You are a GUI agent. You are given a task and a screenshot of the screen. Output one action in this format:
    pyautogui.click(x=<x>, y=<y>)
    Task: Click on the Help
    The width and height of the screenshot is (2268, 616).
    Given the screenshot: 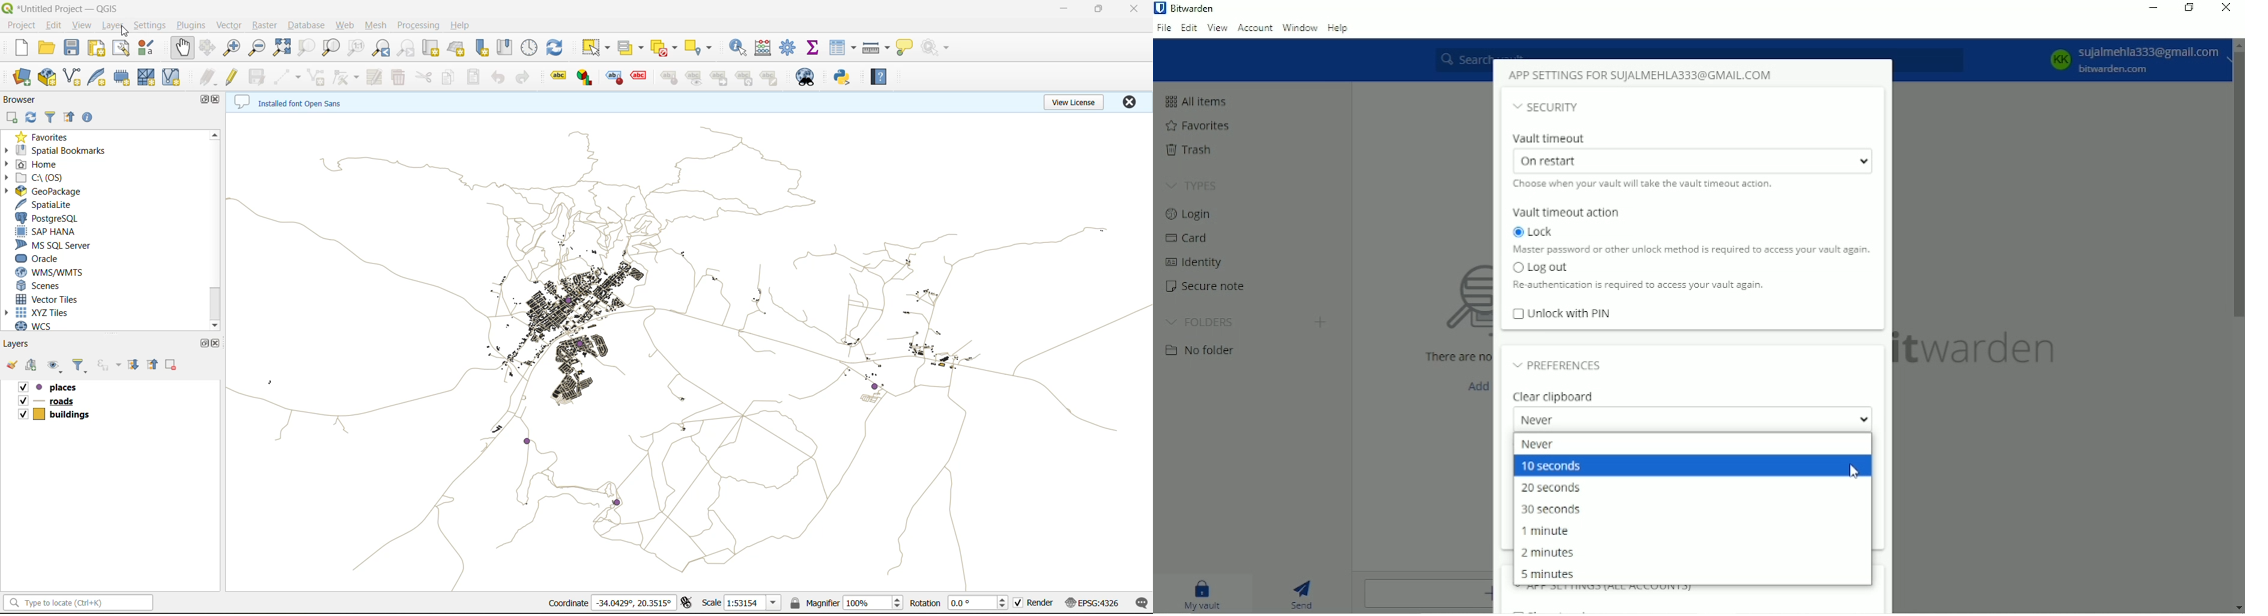 What is the action you would take?
    pyautogui.click(x=1339, y=27)
    